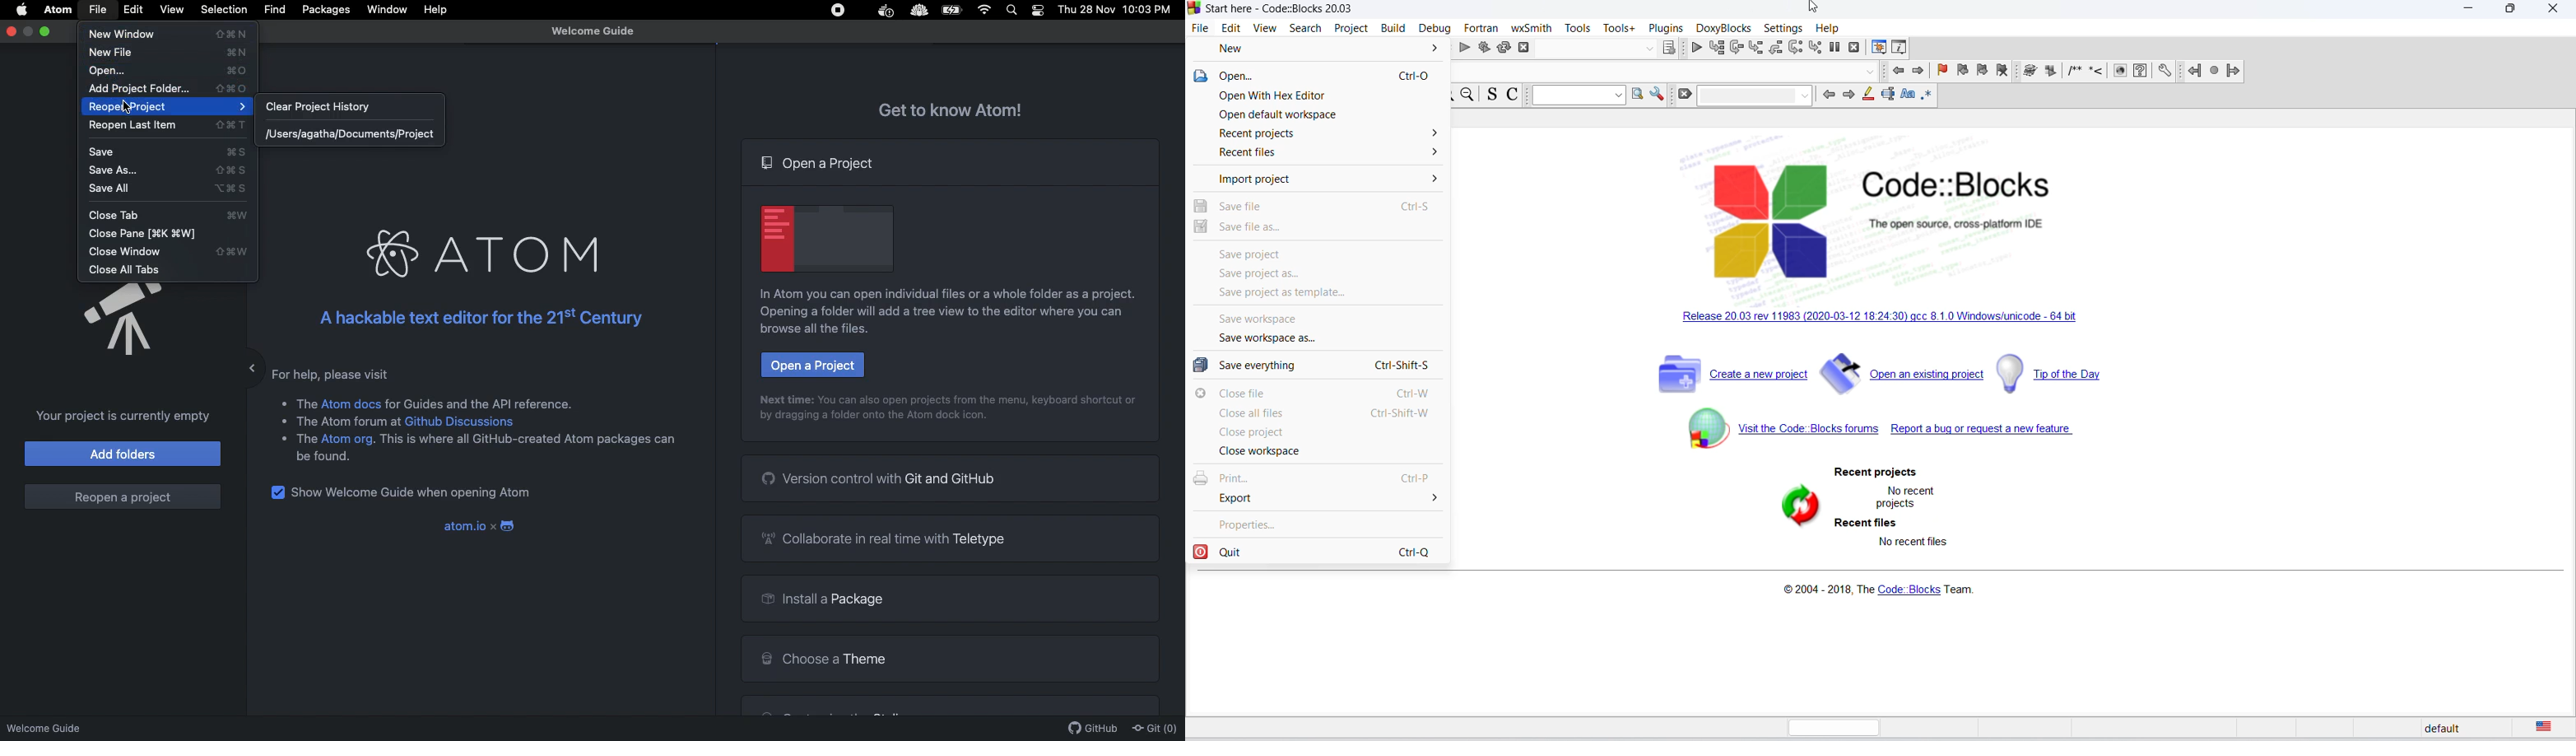 The width and height of the screenshot is (2576, 756). What do you see at coordinates (1766, 429) in the screenshot?
I see `code block forum` at bounding box center [1766, 429].